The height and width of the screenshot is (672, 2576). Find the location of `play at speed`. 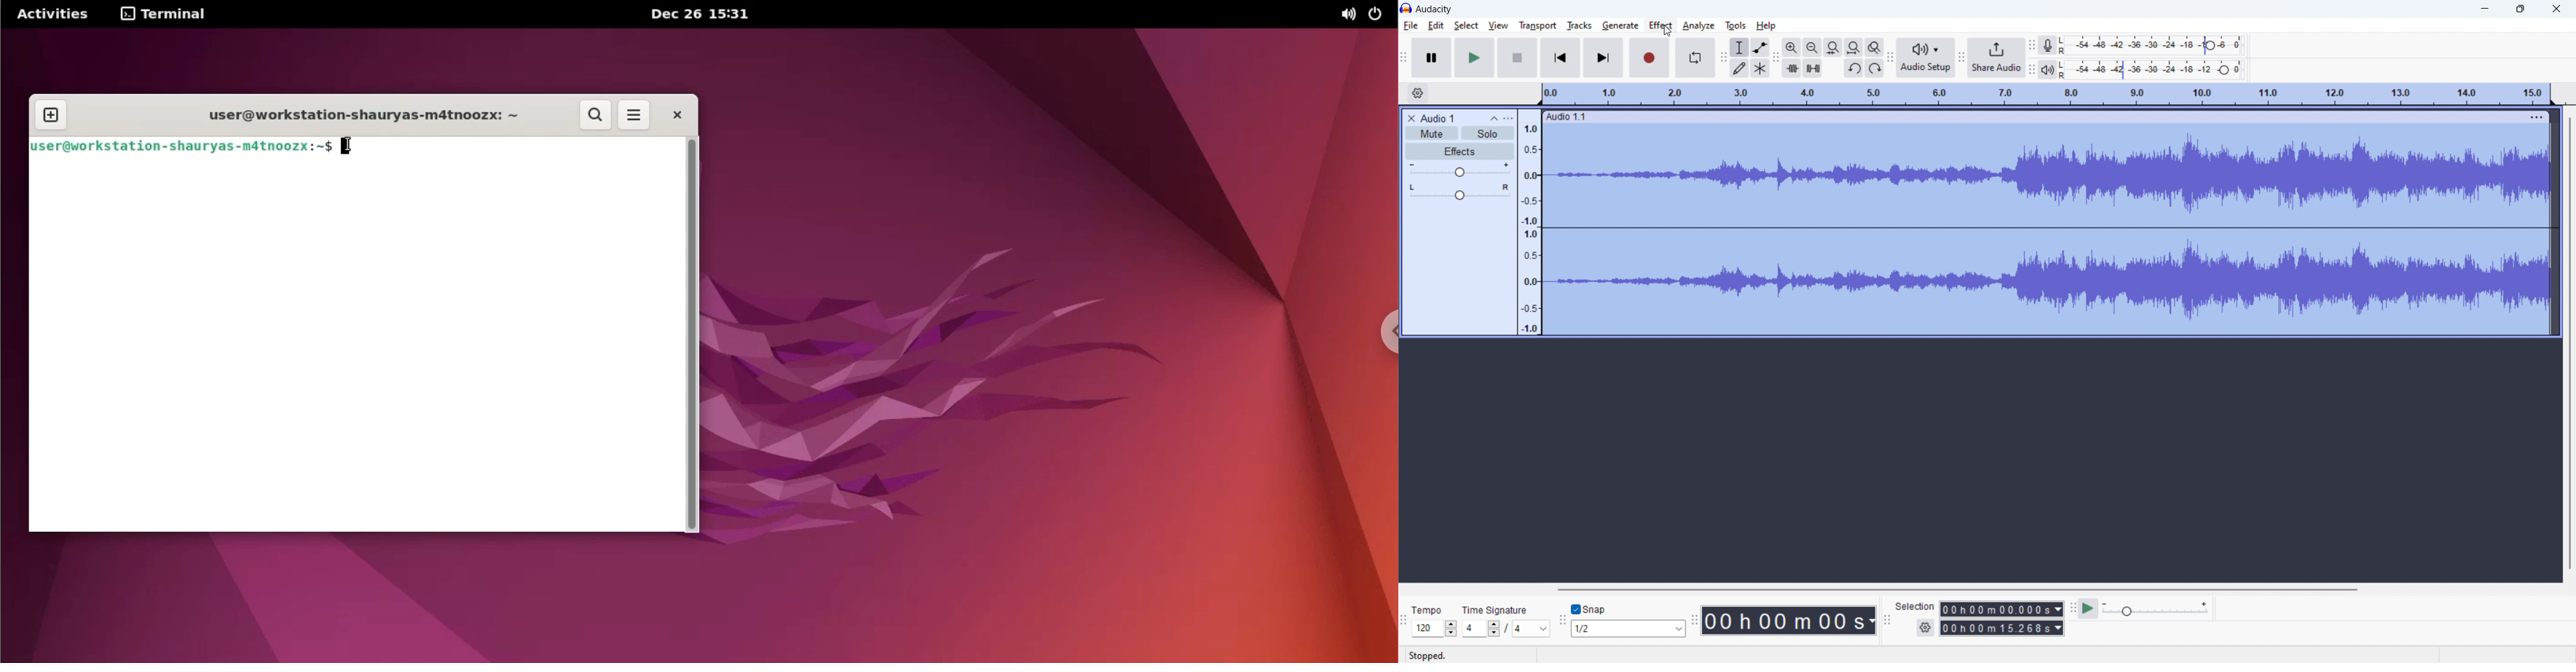

play at speed is located at coordinates (2089, 609).